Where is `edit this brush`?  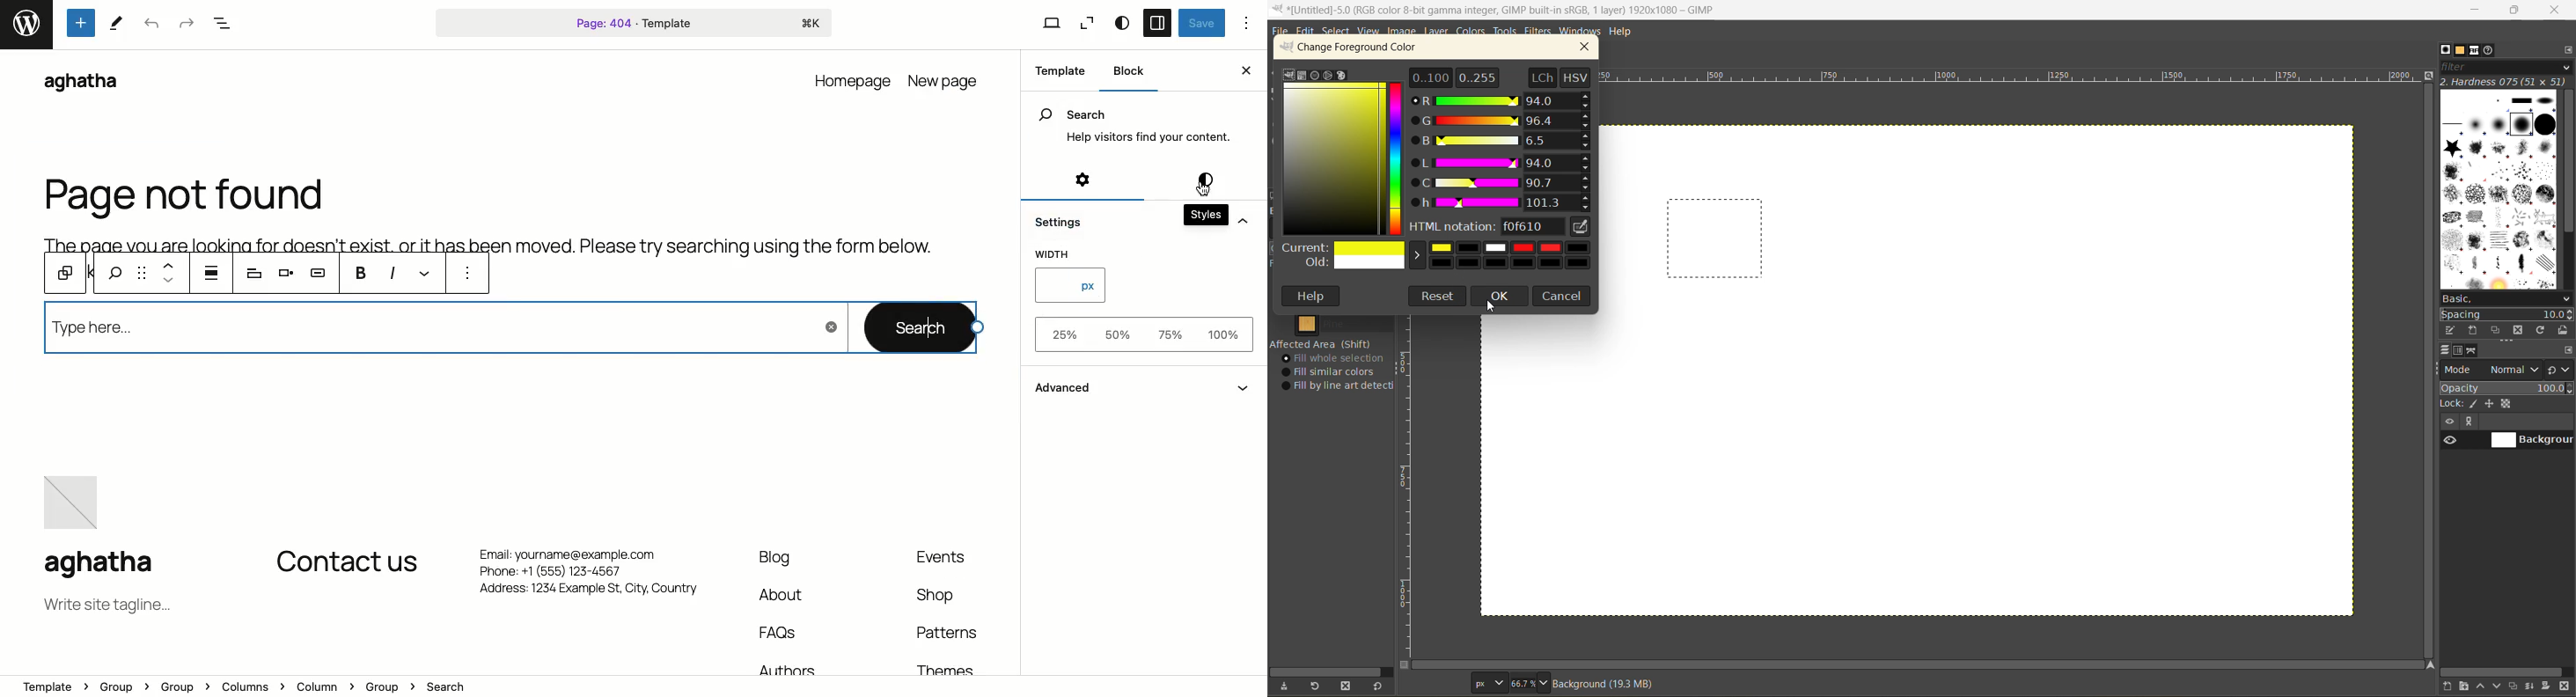 edit this brush is located at coordinates (2453, 331).